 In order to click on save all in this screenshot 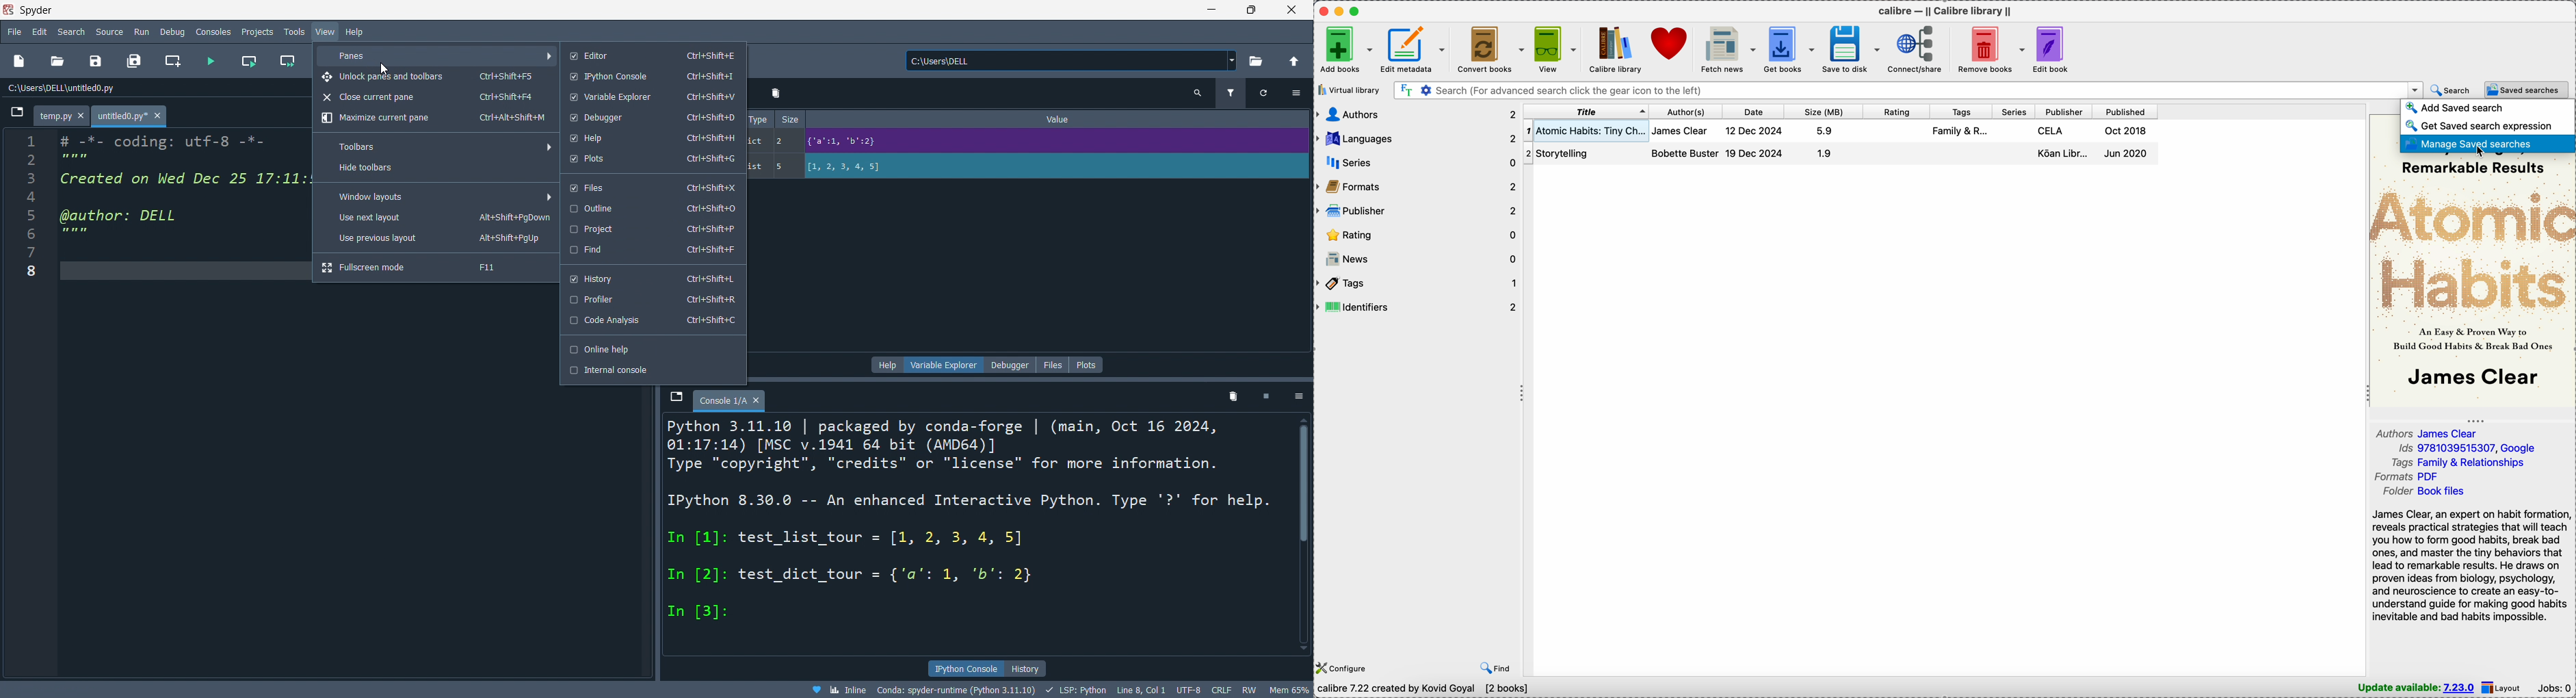, I will do `click(135, 60)`.